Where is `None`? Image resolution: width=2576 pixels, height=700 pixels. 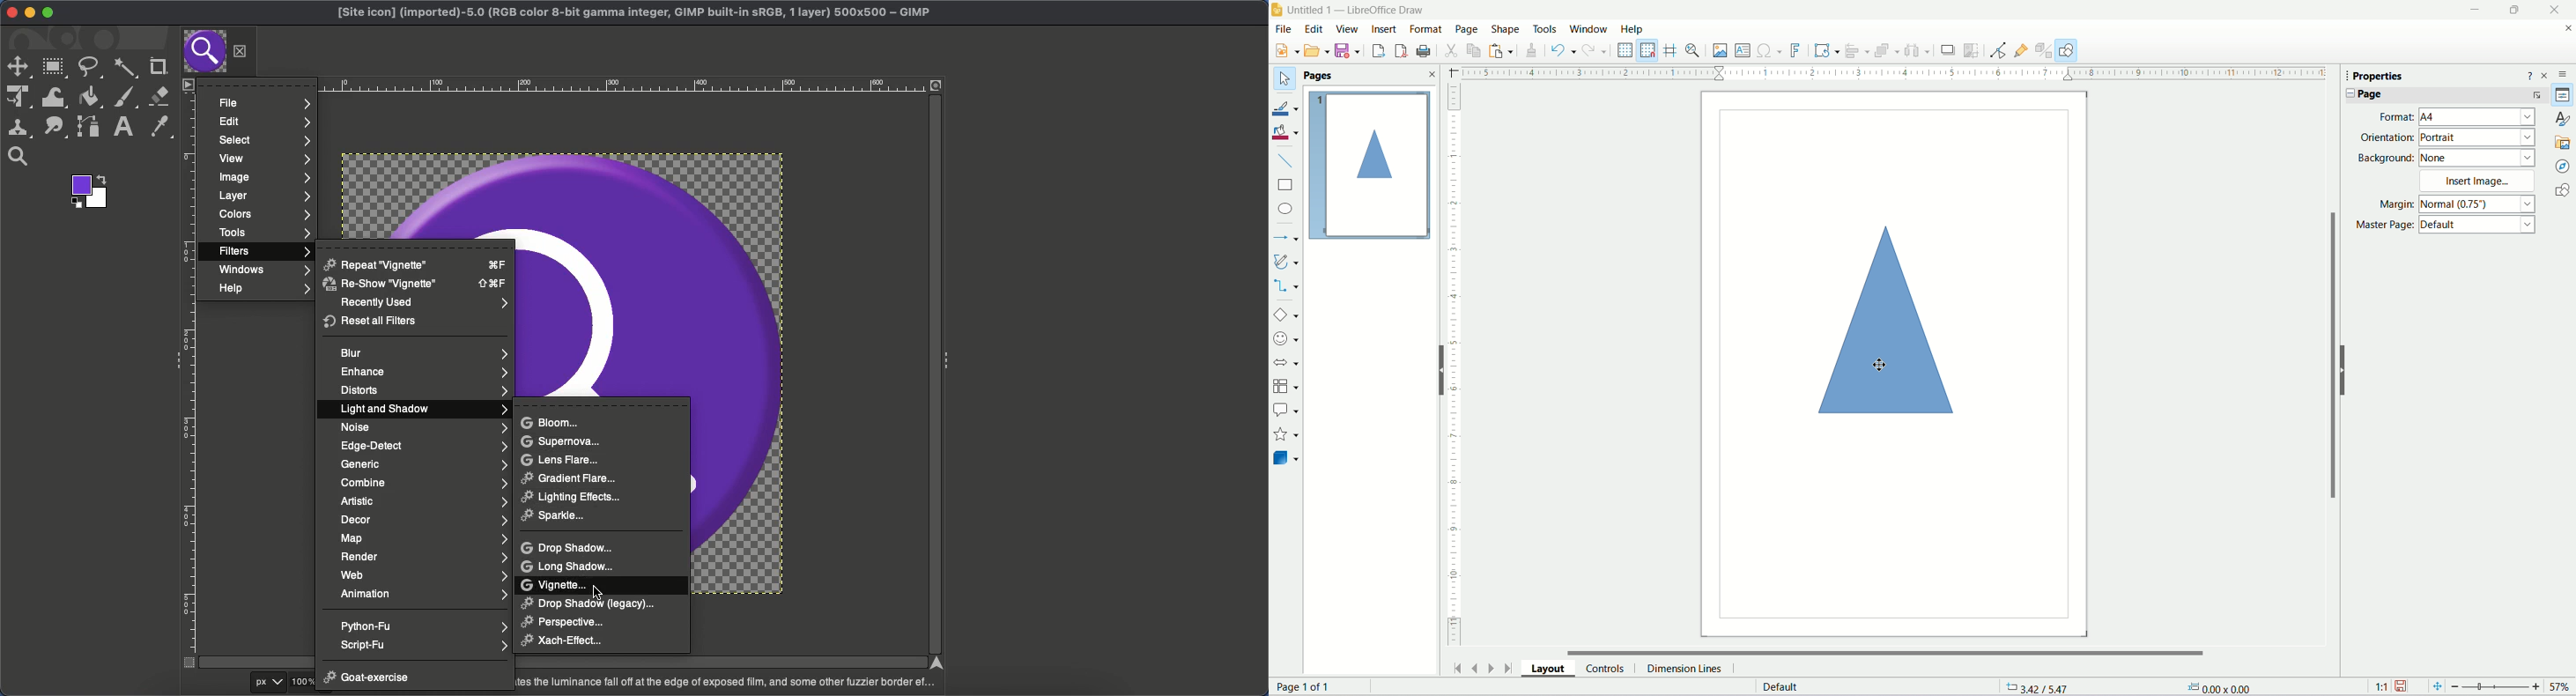 None is located at coordinates (2477, 158).